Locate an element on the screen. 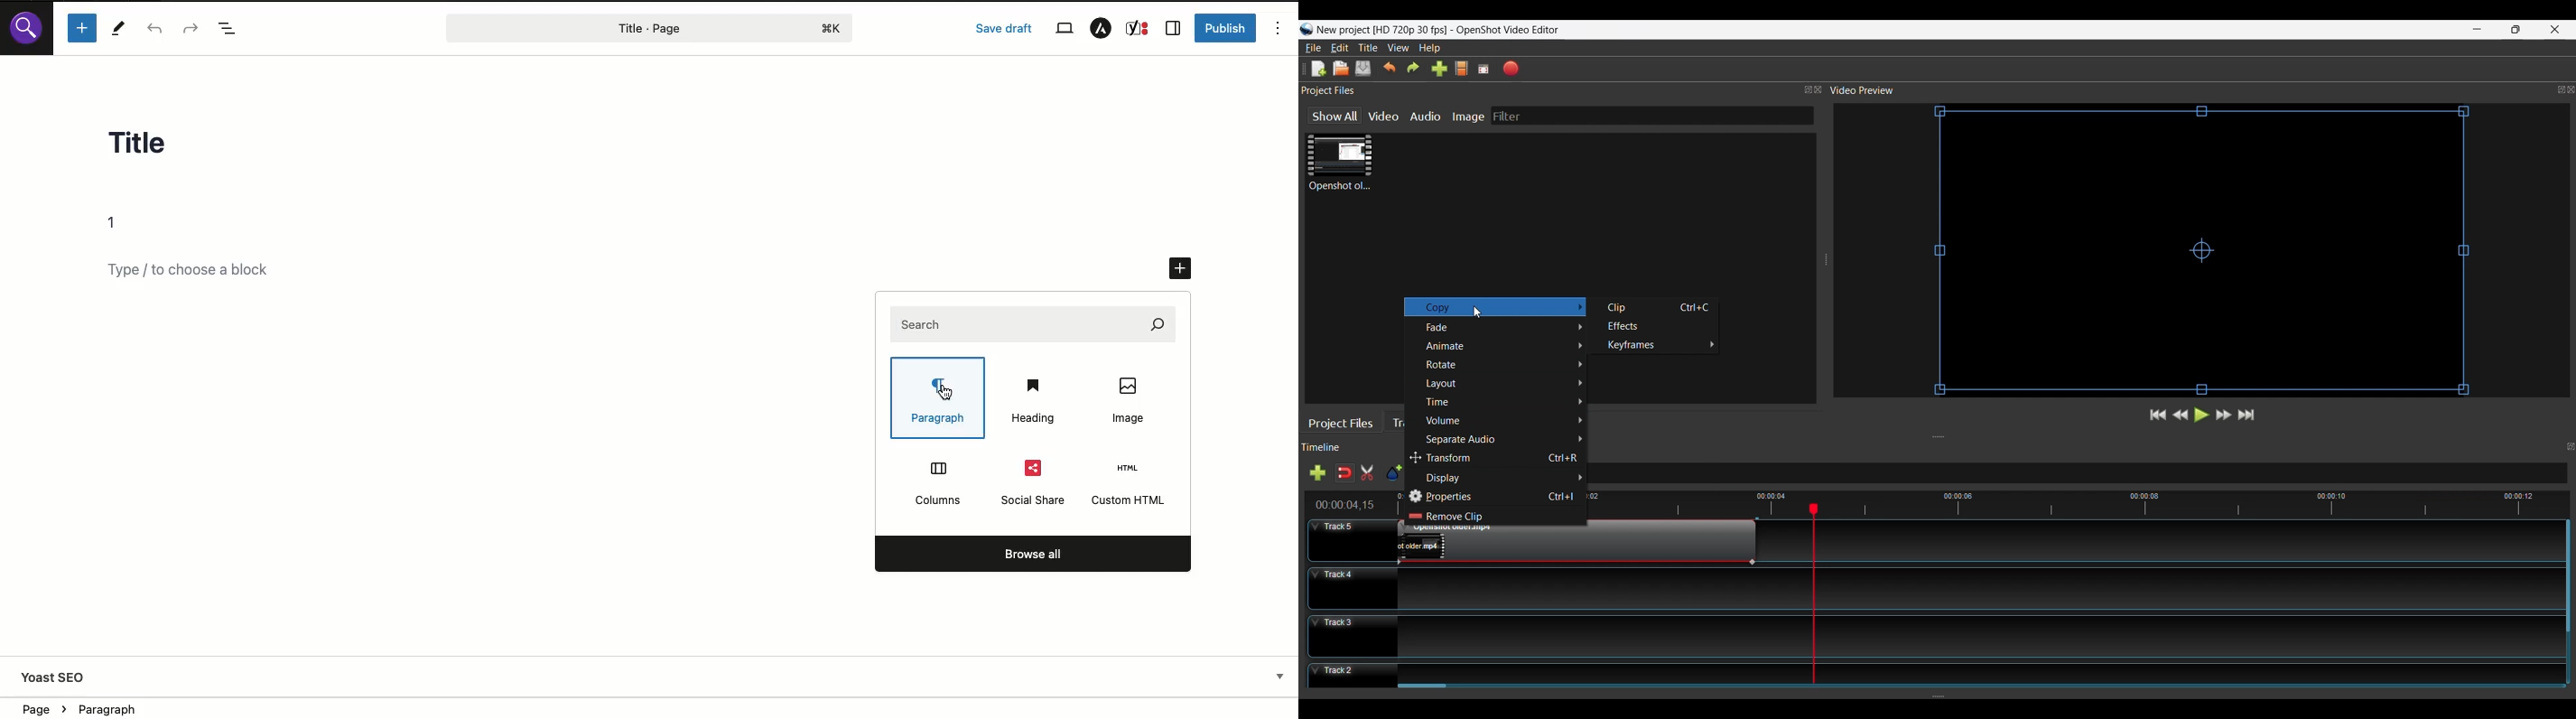 The width and height of the screenshot is (2576, 728). Add block is located at coordinates (81, 28).